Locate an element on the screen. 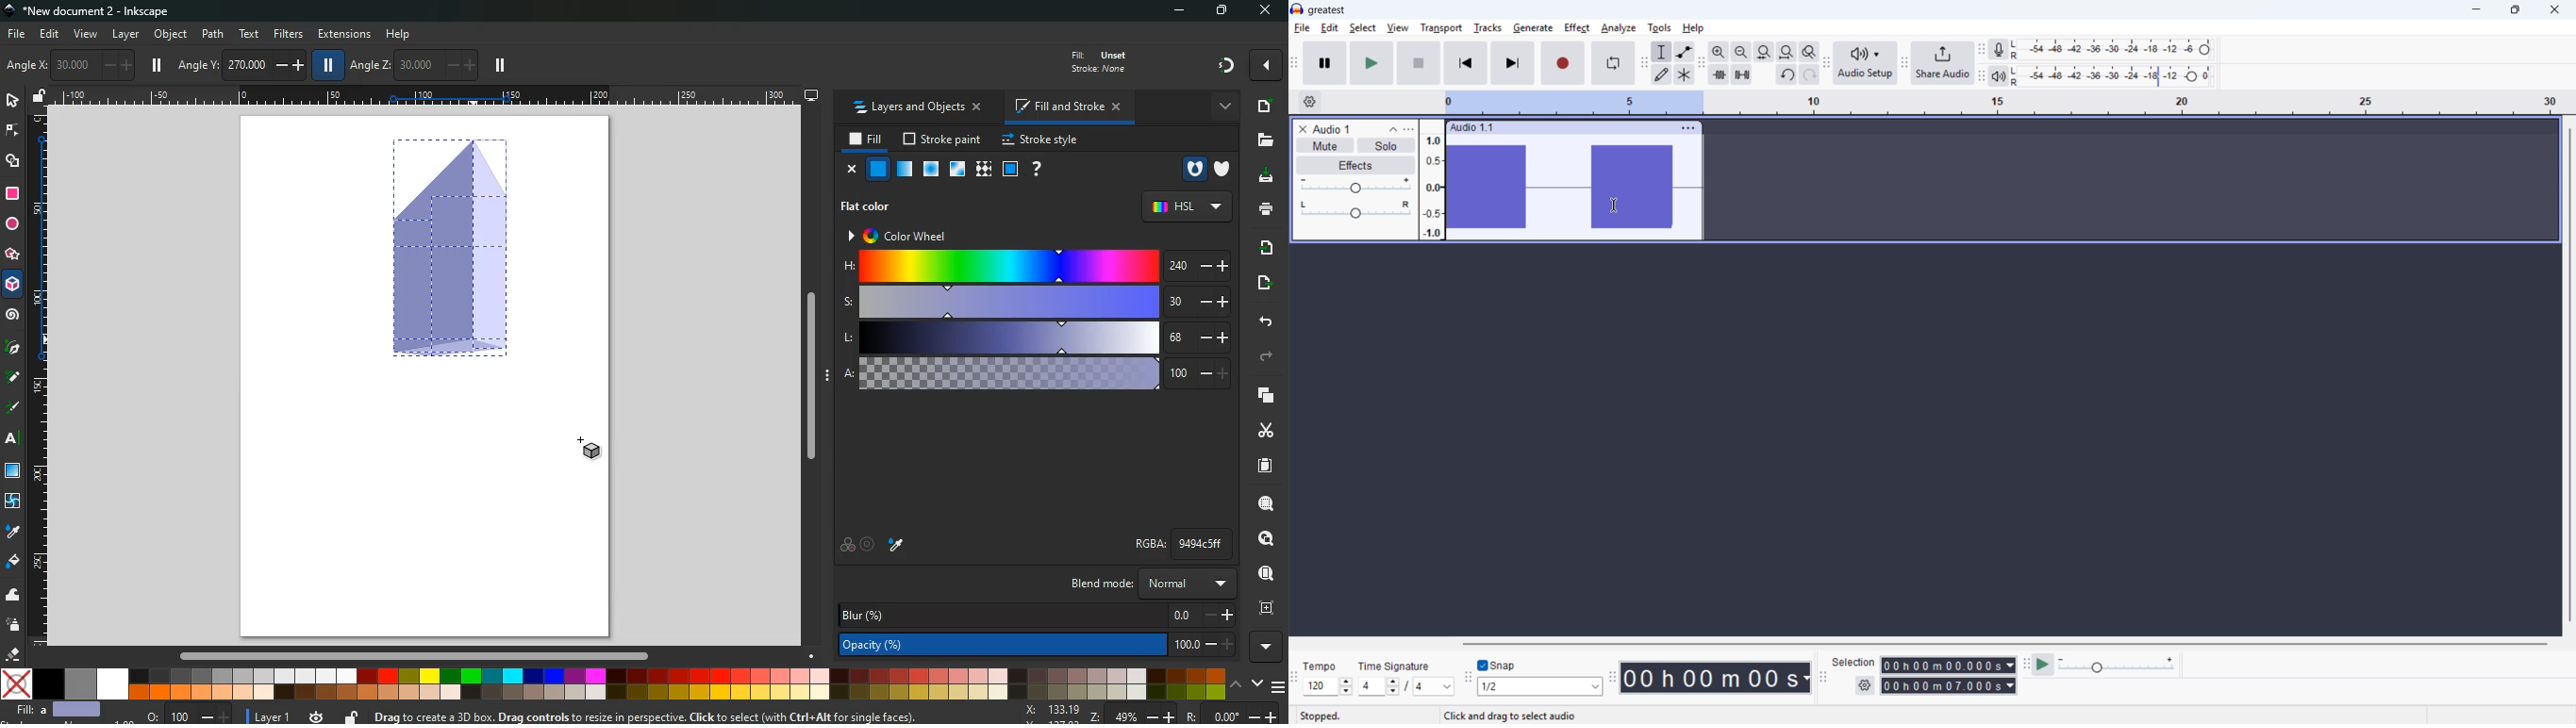 Image resolution: width=2576 pixels, height=728 pixels. Redo  is located at coordinates (1808, 74).